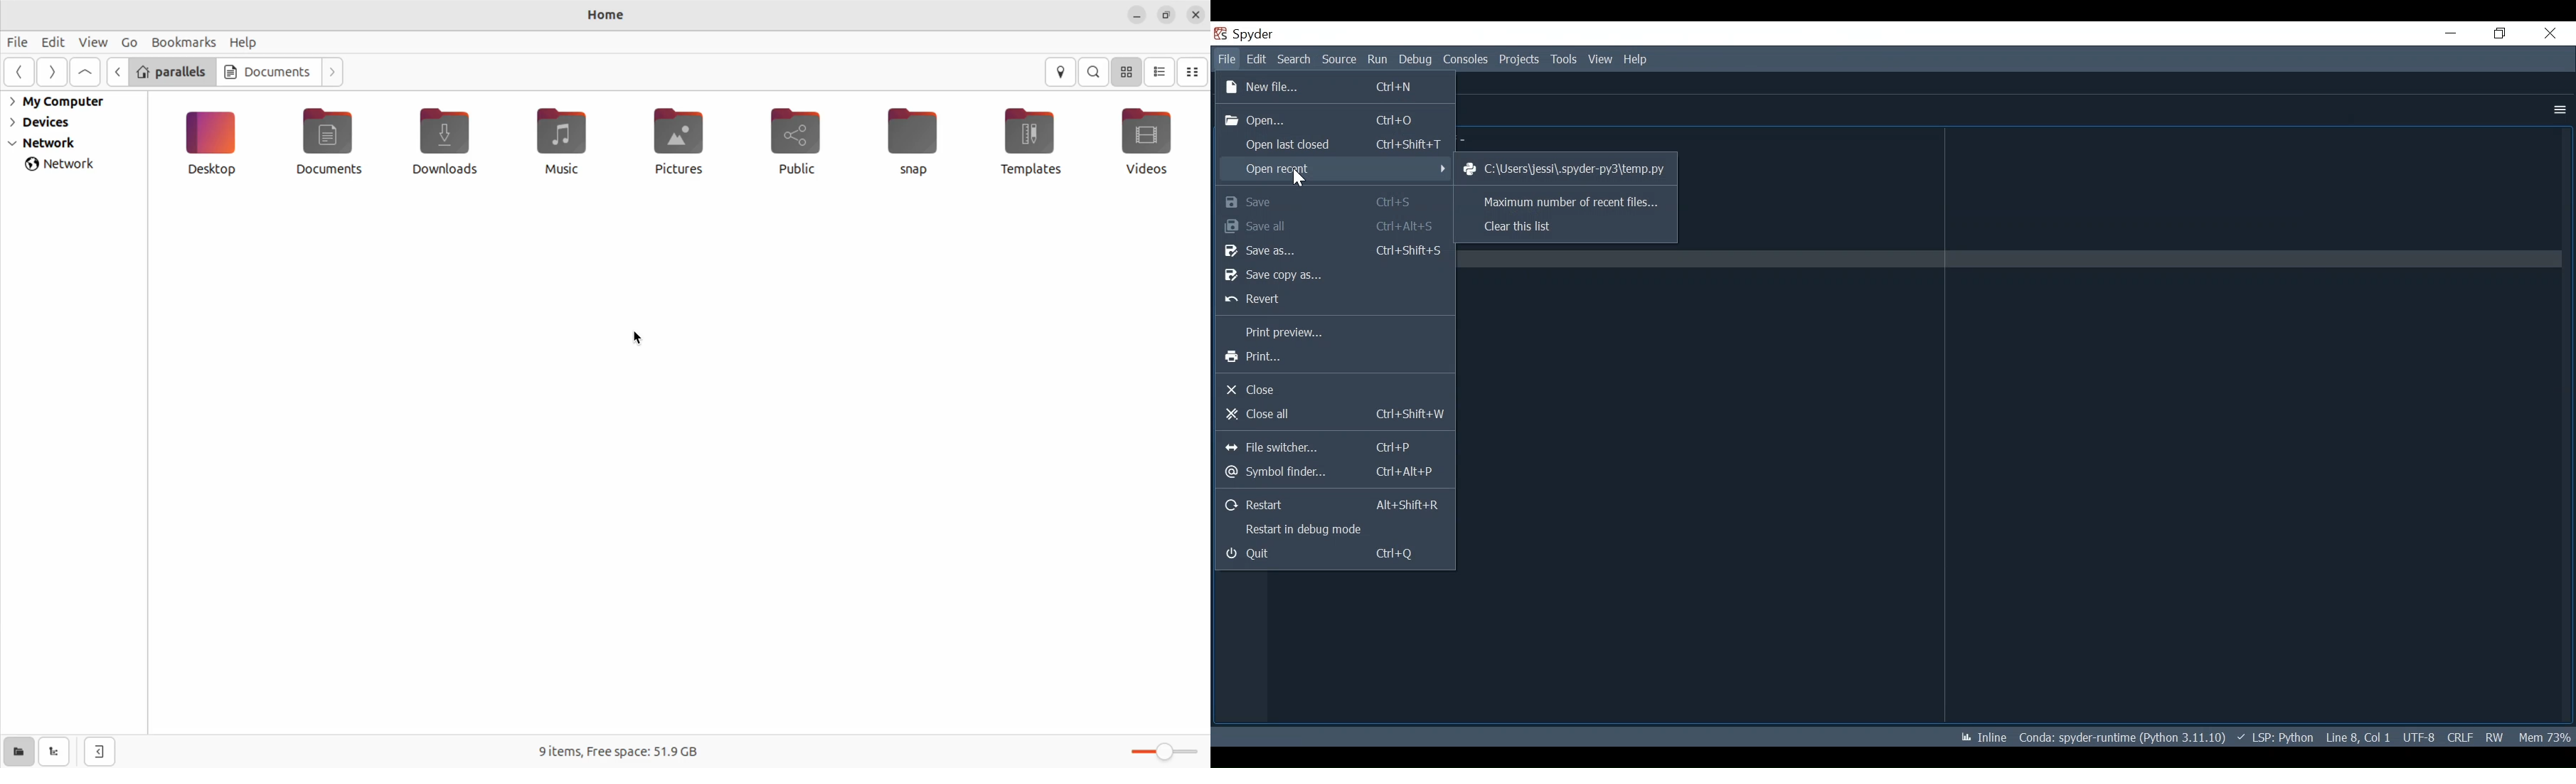  I want to click on View, so click(1604, 59).